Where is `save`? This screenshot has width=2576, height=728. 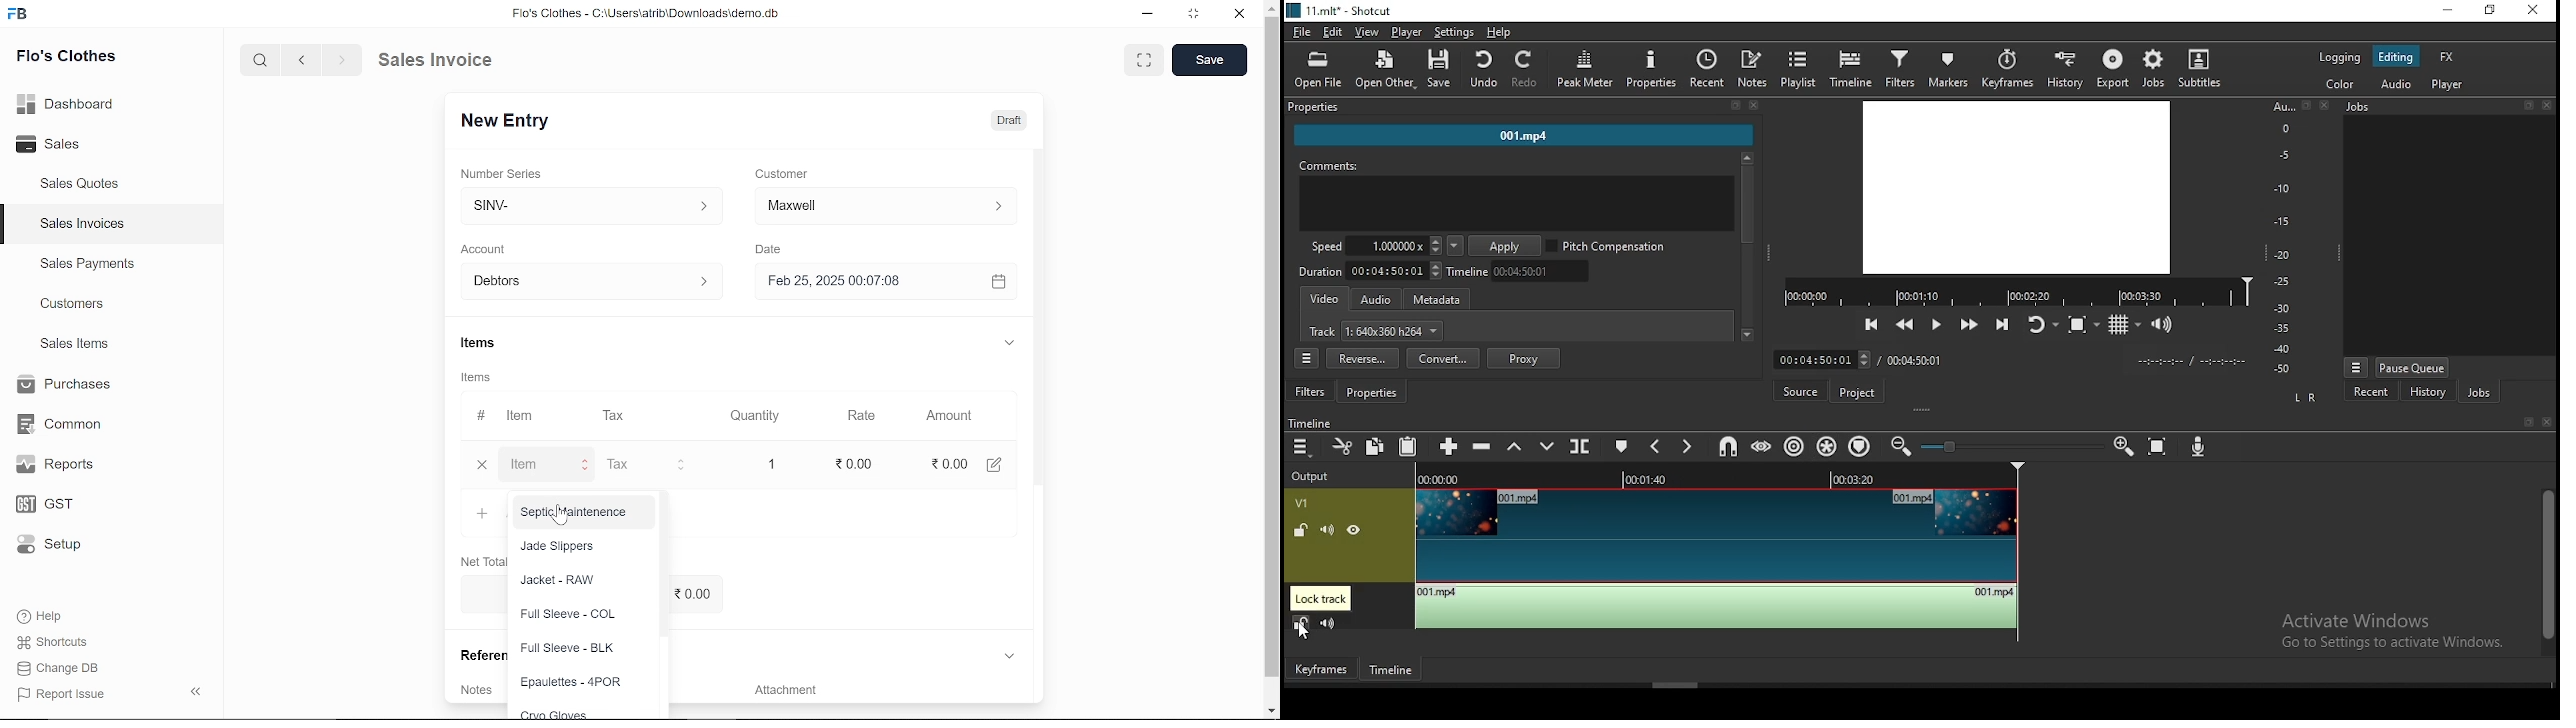
save is located at coordinates (1443, 68).